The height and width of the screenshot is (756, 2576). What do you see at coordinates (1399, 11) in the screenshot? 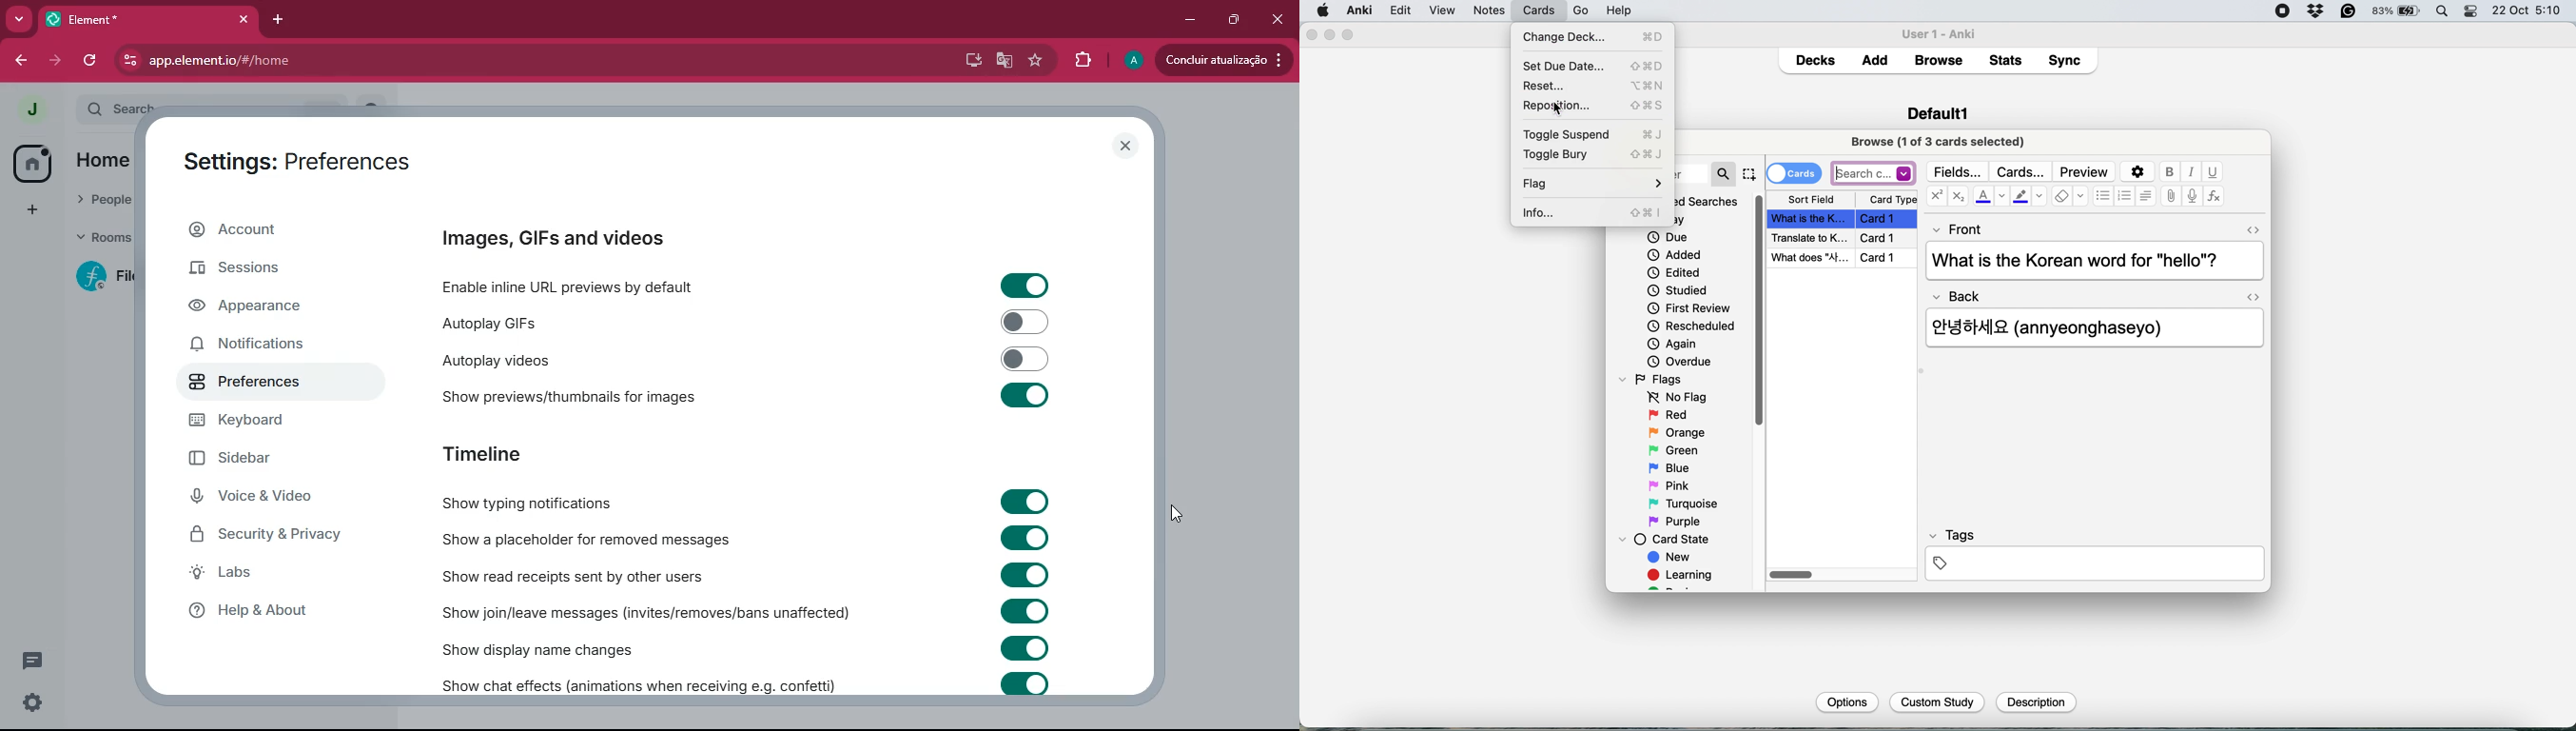
I see `file` at bounding box center [1399, 11].